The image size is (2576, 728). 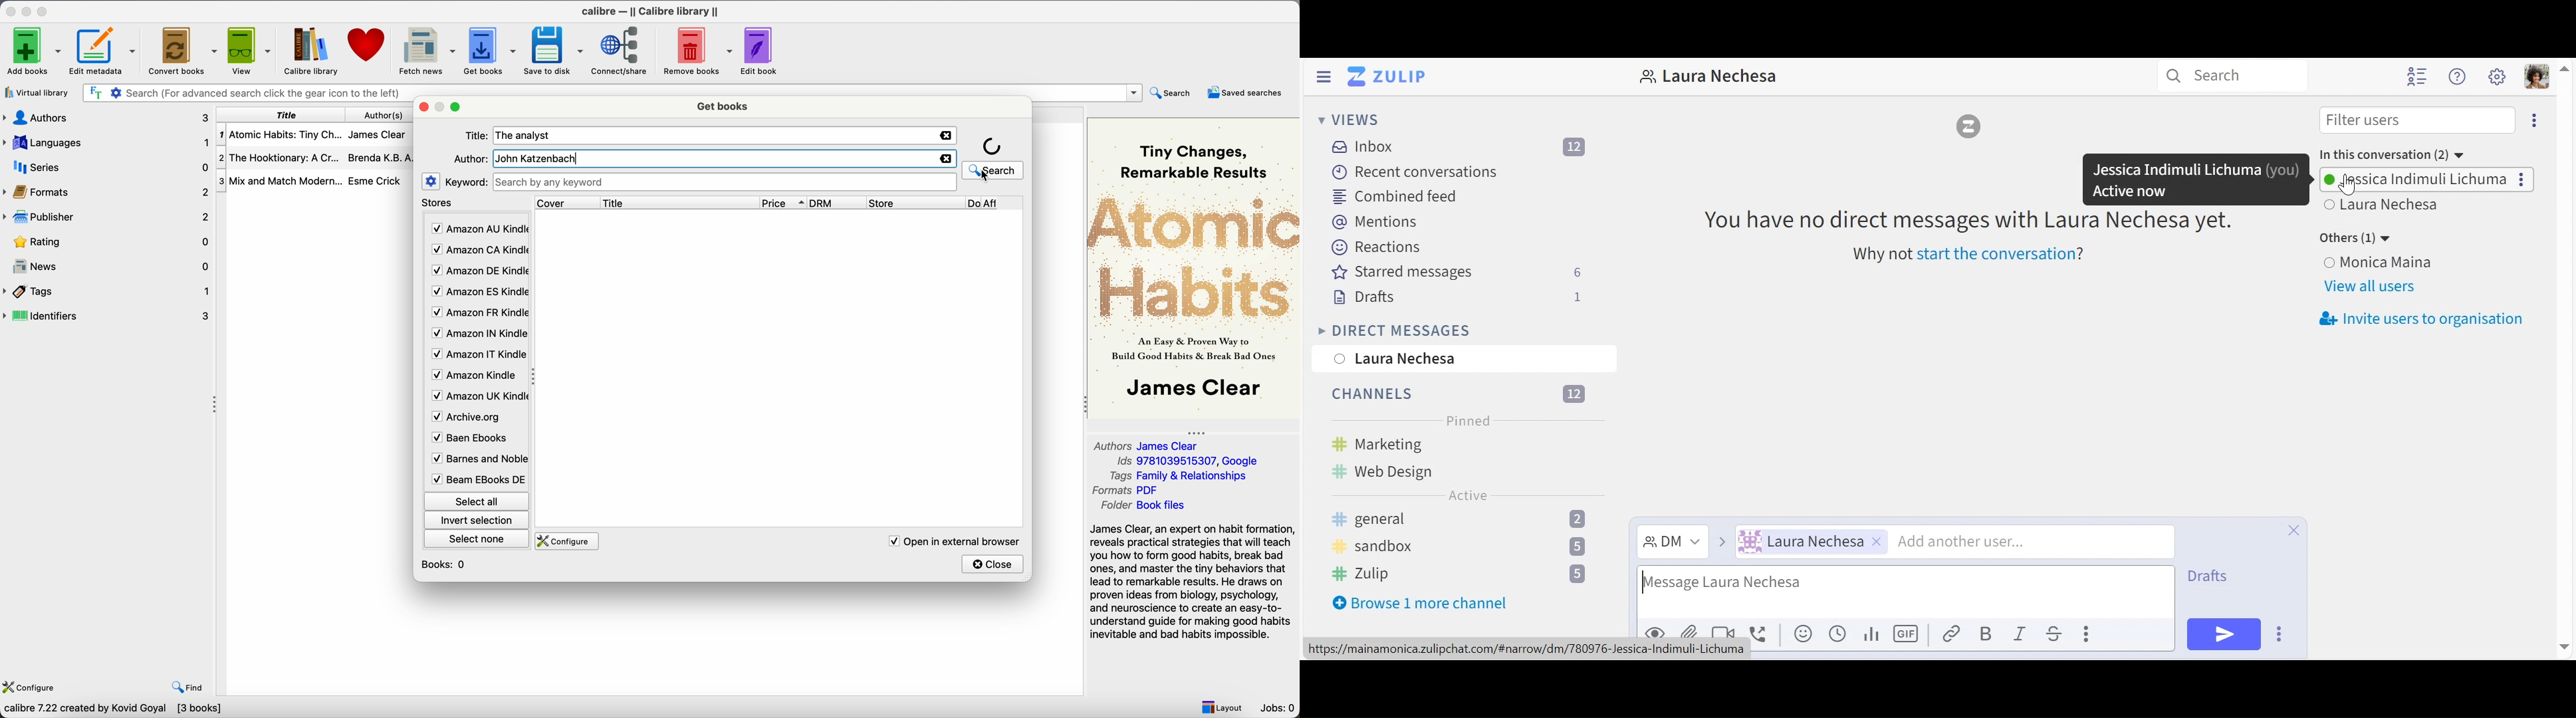 What do you see at coordinates (479, 229) in the screenshot?
I see `Amazon AU Kindle` at bounding box center [479, 229].